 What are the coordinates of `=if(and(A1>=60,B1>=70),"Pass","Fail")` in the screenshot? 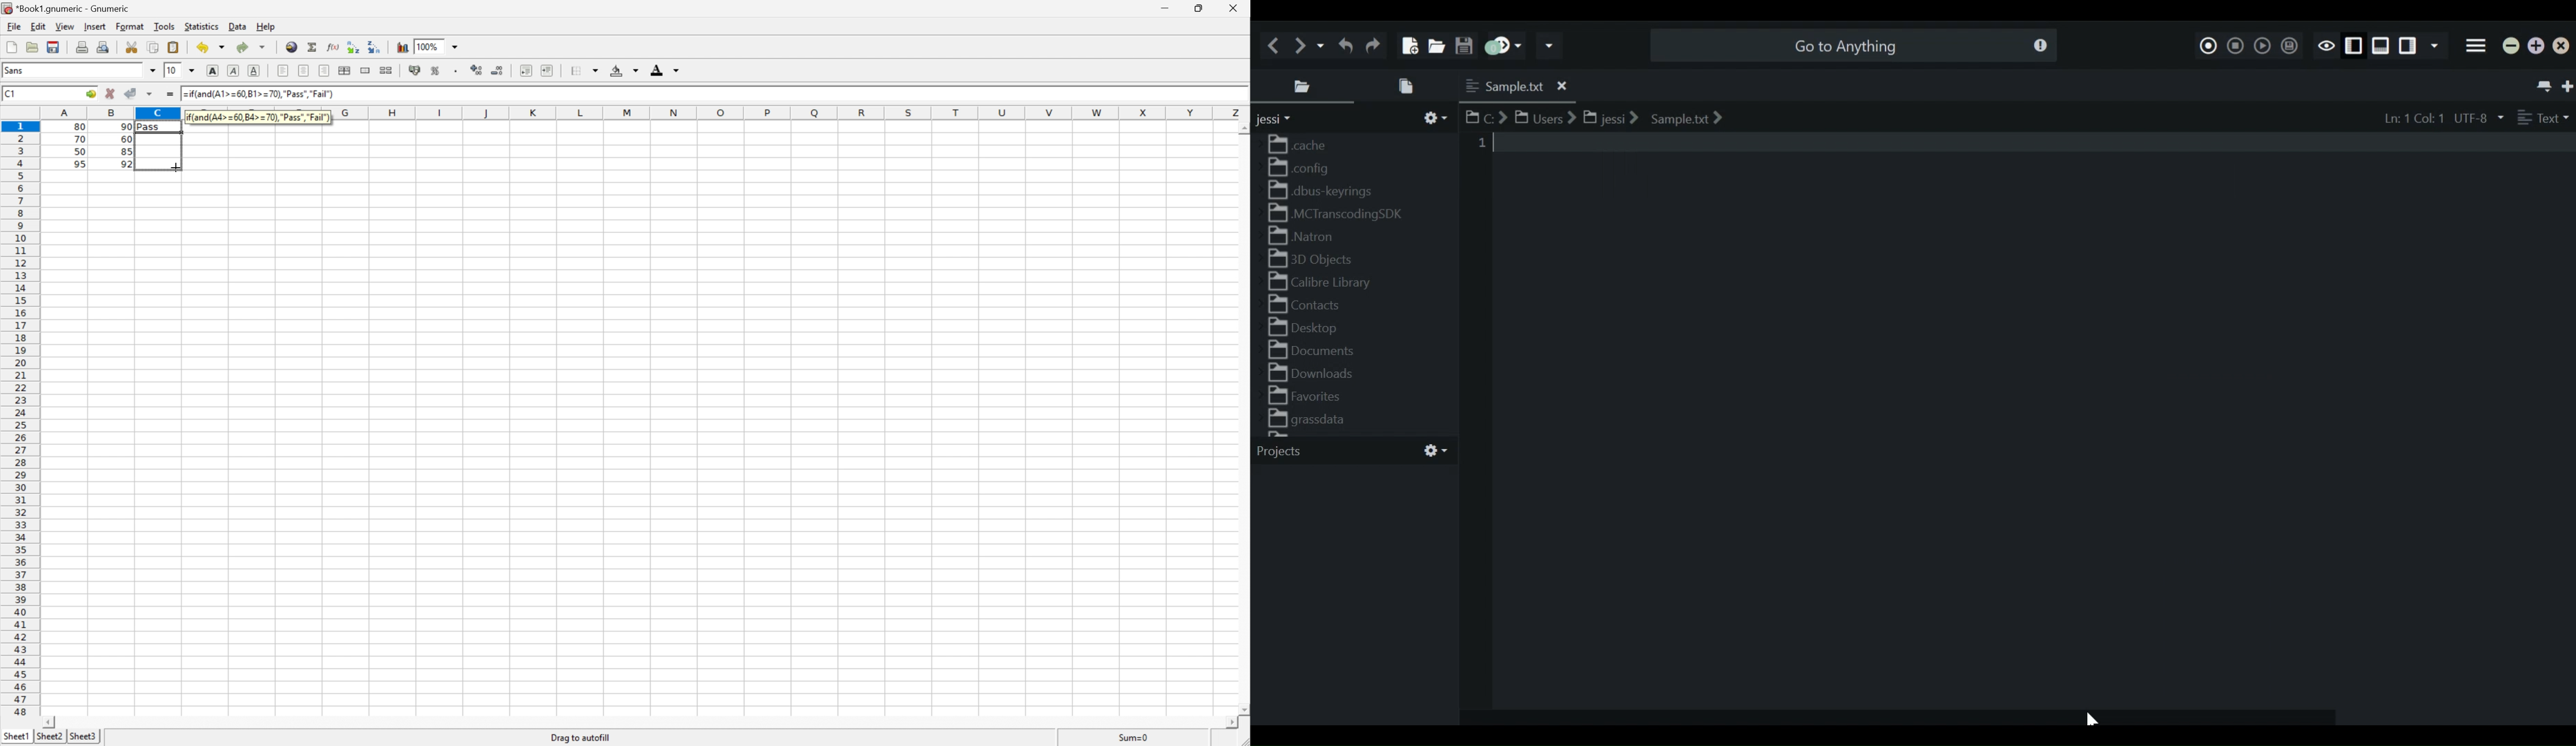 It's located at (265, 94).